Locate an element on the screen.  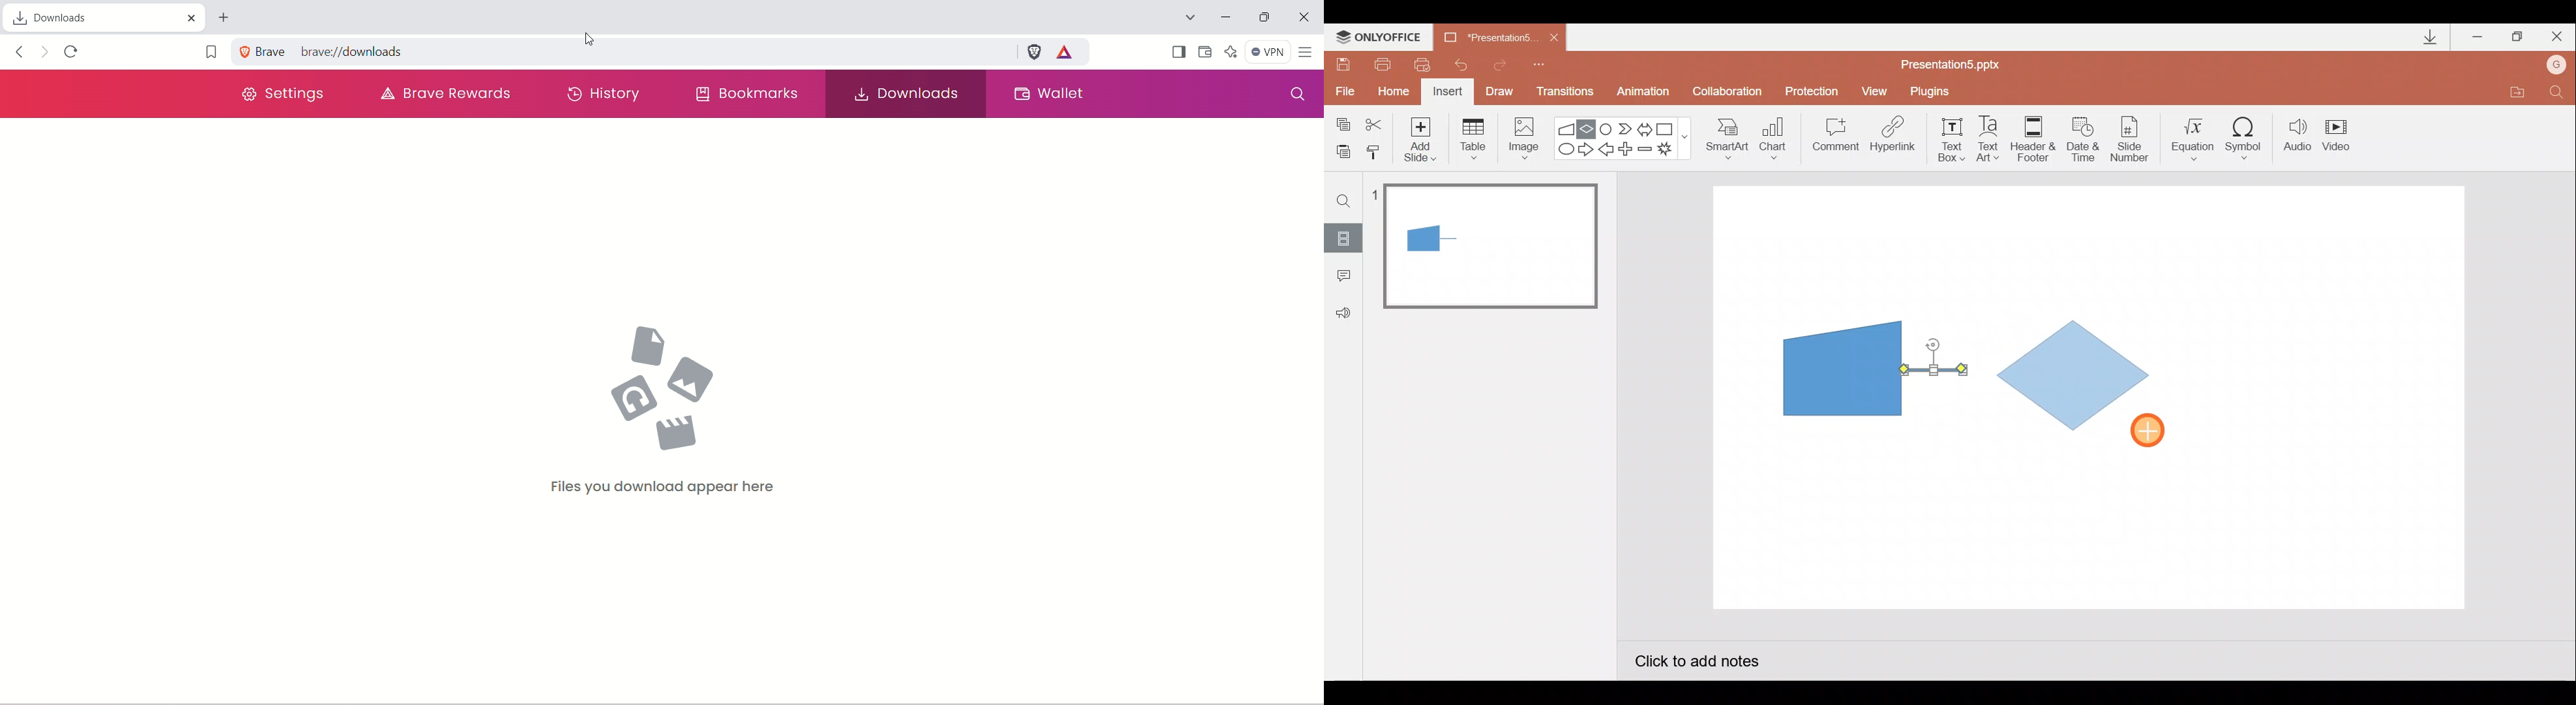
Feedback & support is located at coordinates (1344, 312).